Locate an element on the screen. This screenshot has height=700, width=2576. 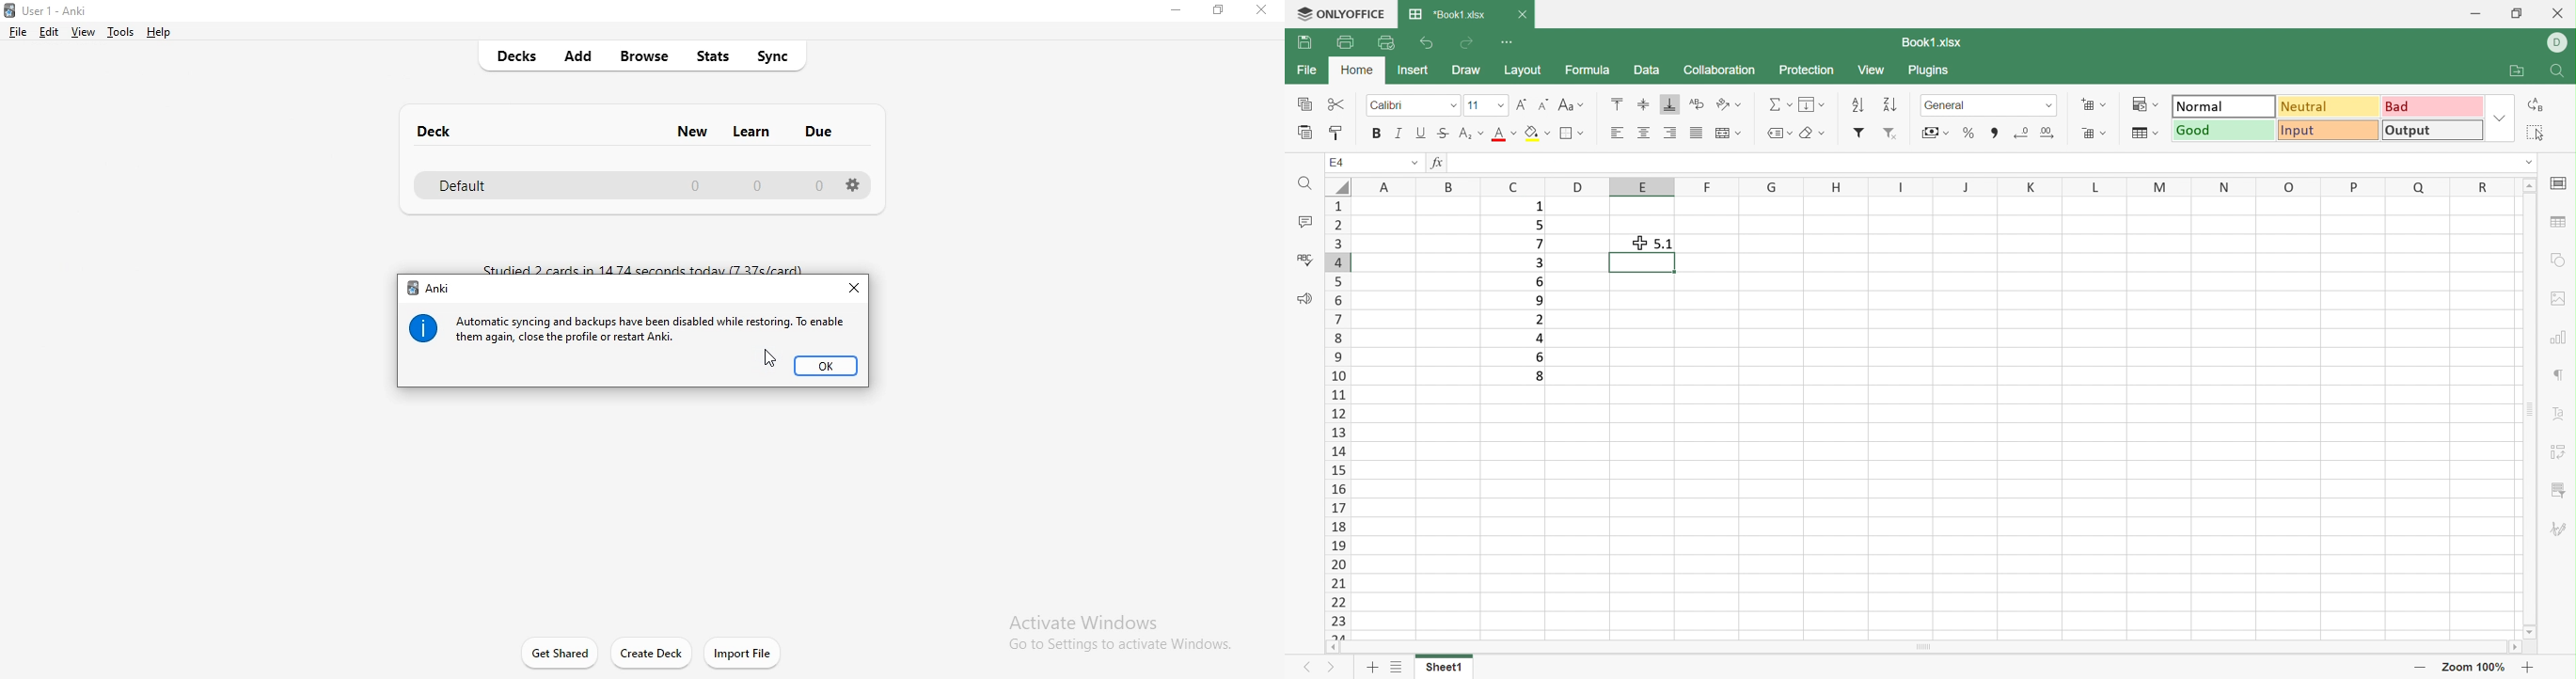
new is located at coordinates (691, 129).